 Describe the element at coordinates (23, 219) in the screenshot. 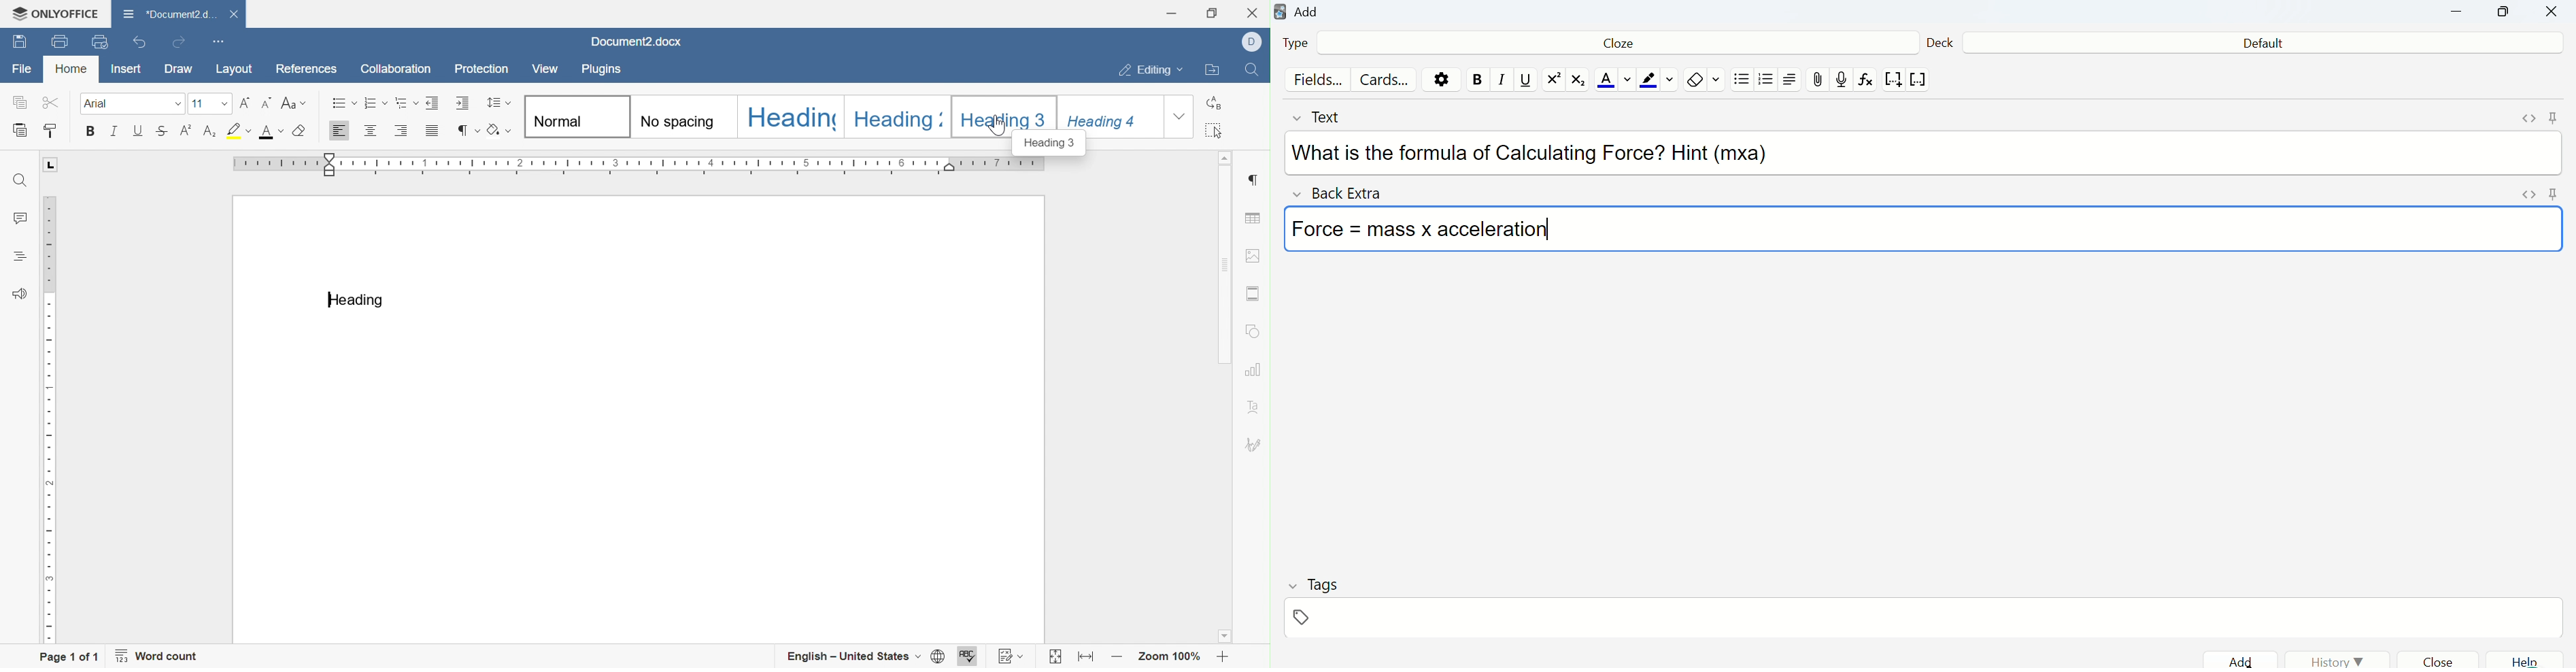

I see `Comments` at that location.